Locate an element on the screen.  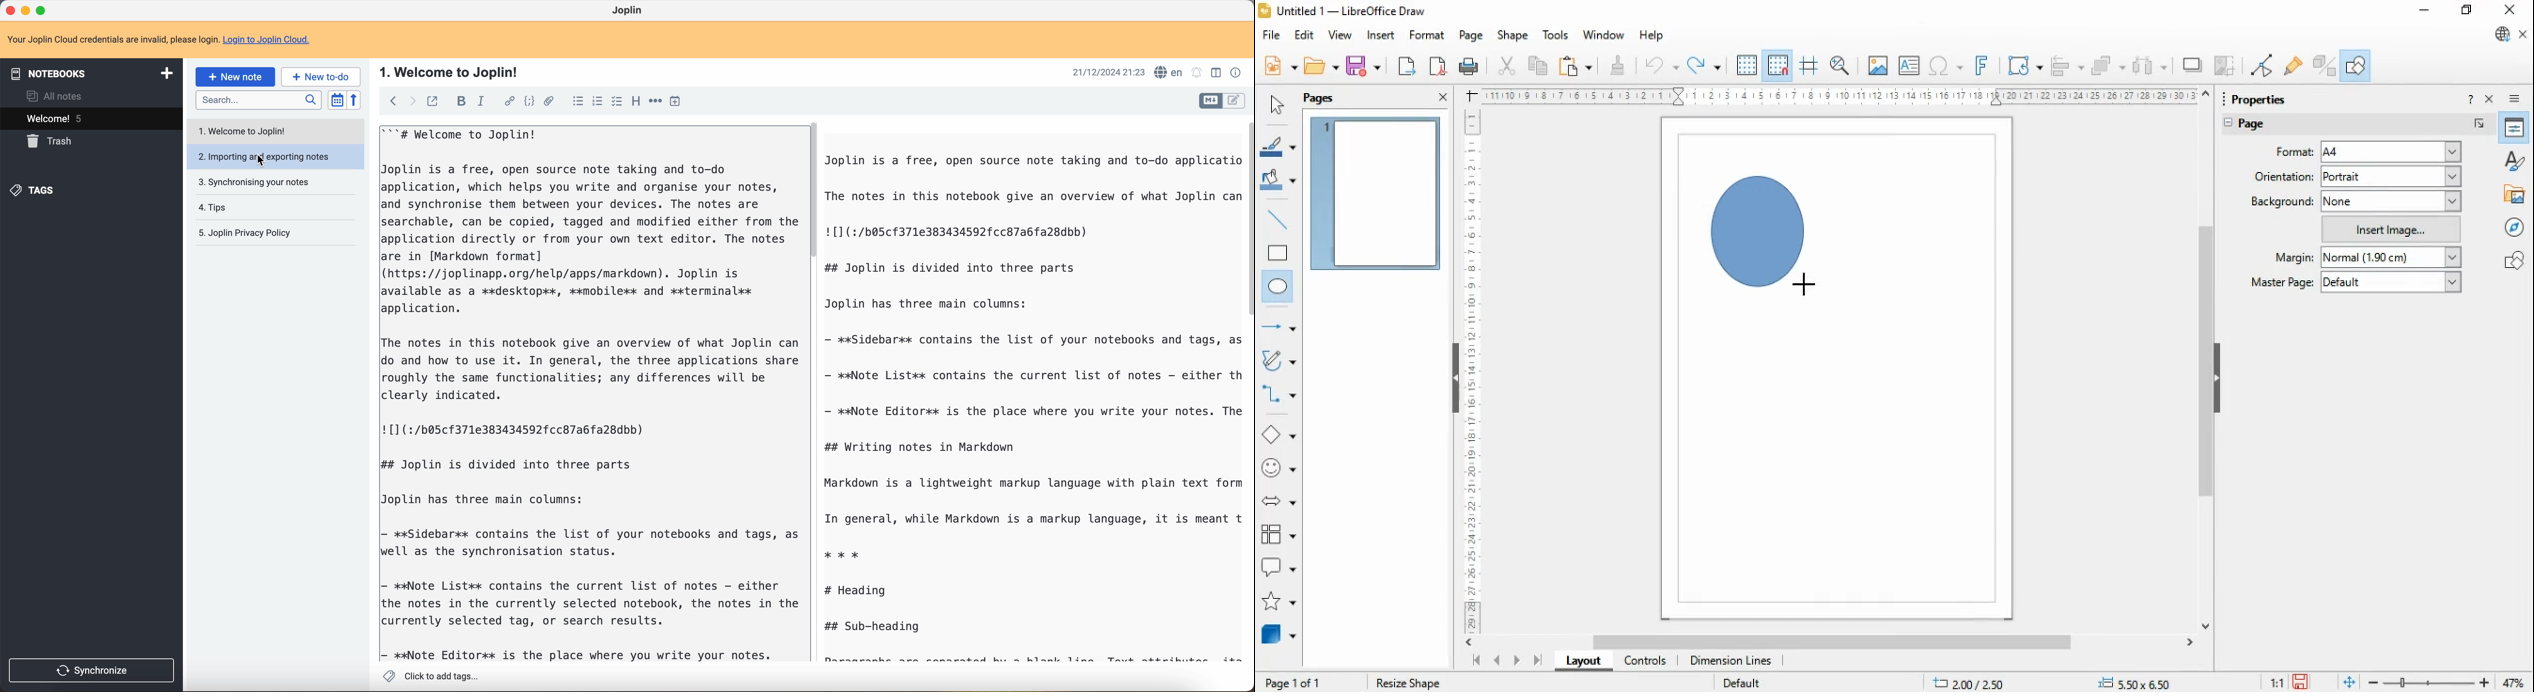
 .11.58/ 13.41 is located at coordinates (1973, 682).